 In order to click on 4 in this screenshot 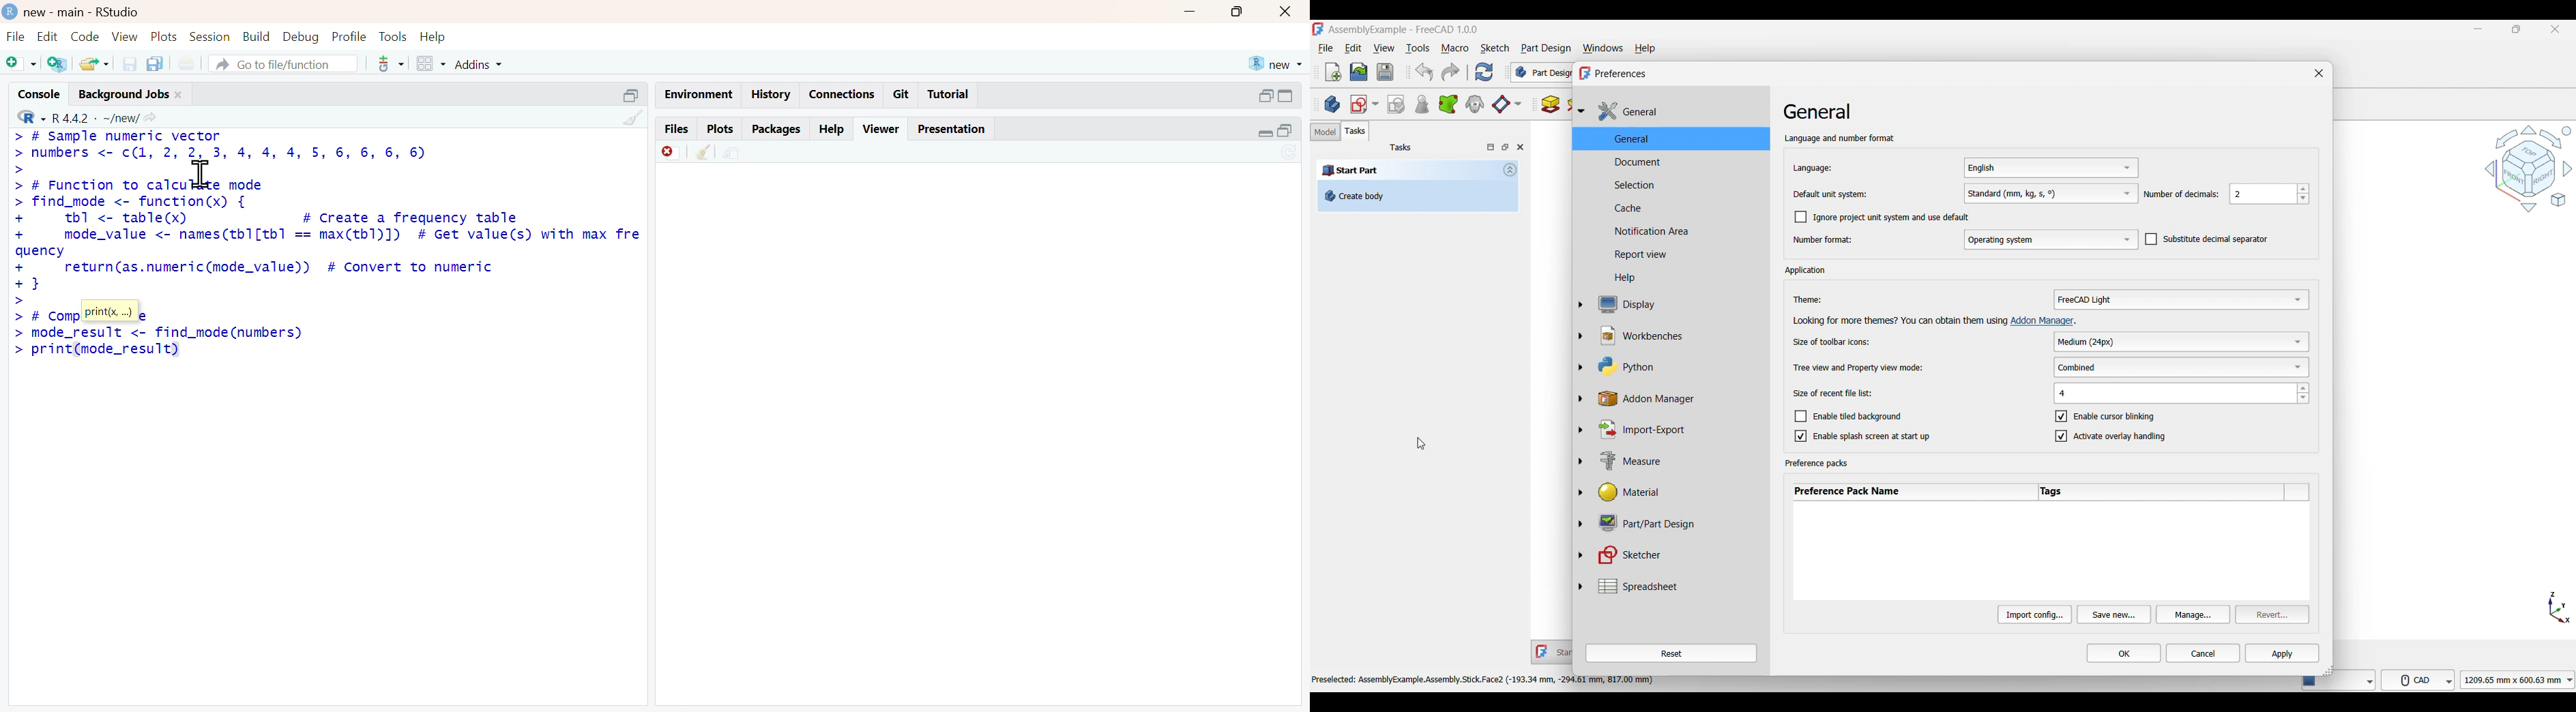, I will do `click(2182, 394)`.